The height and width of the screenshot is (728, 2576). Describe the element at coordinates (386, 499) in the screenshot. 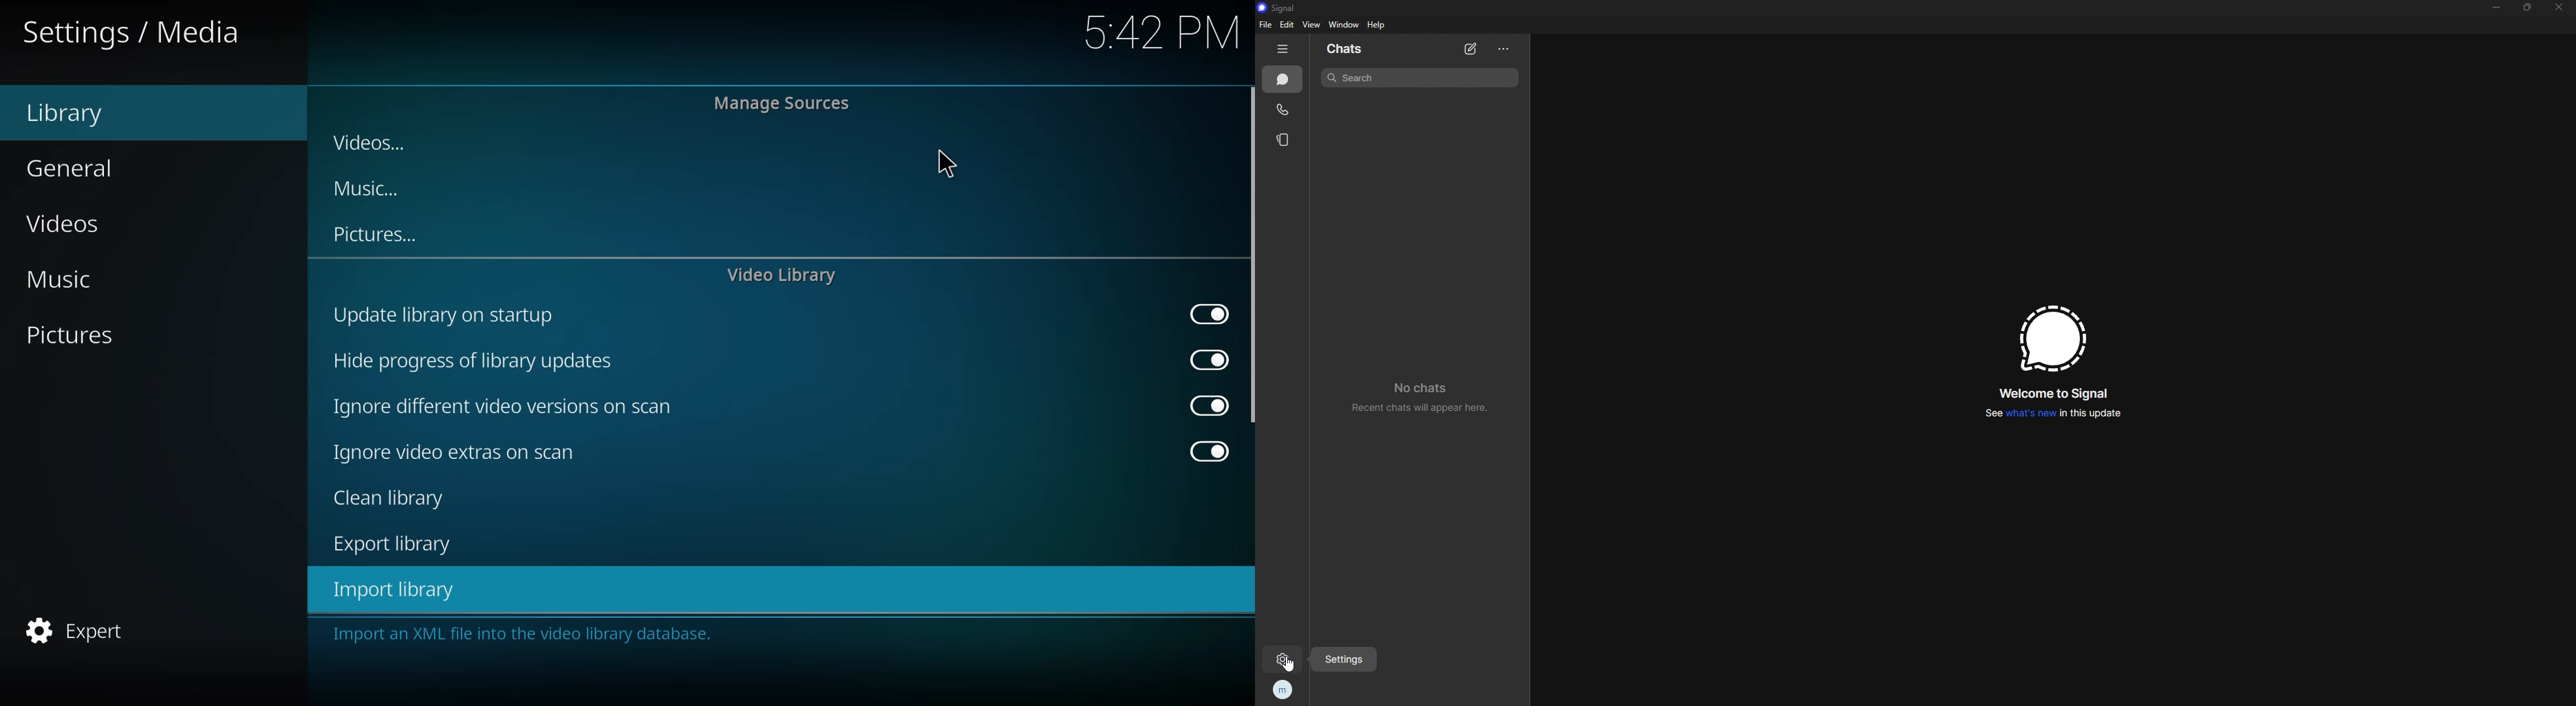

I see `clean library` at that location.